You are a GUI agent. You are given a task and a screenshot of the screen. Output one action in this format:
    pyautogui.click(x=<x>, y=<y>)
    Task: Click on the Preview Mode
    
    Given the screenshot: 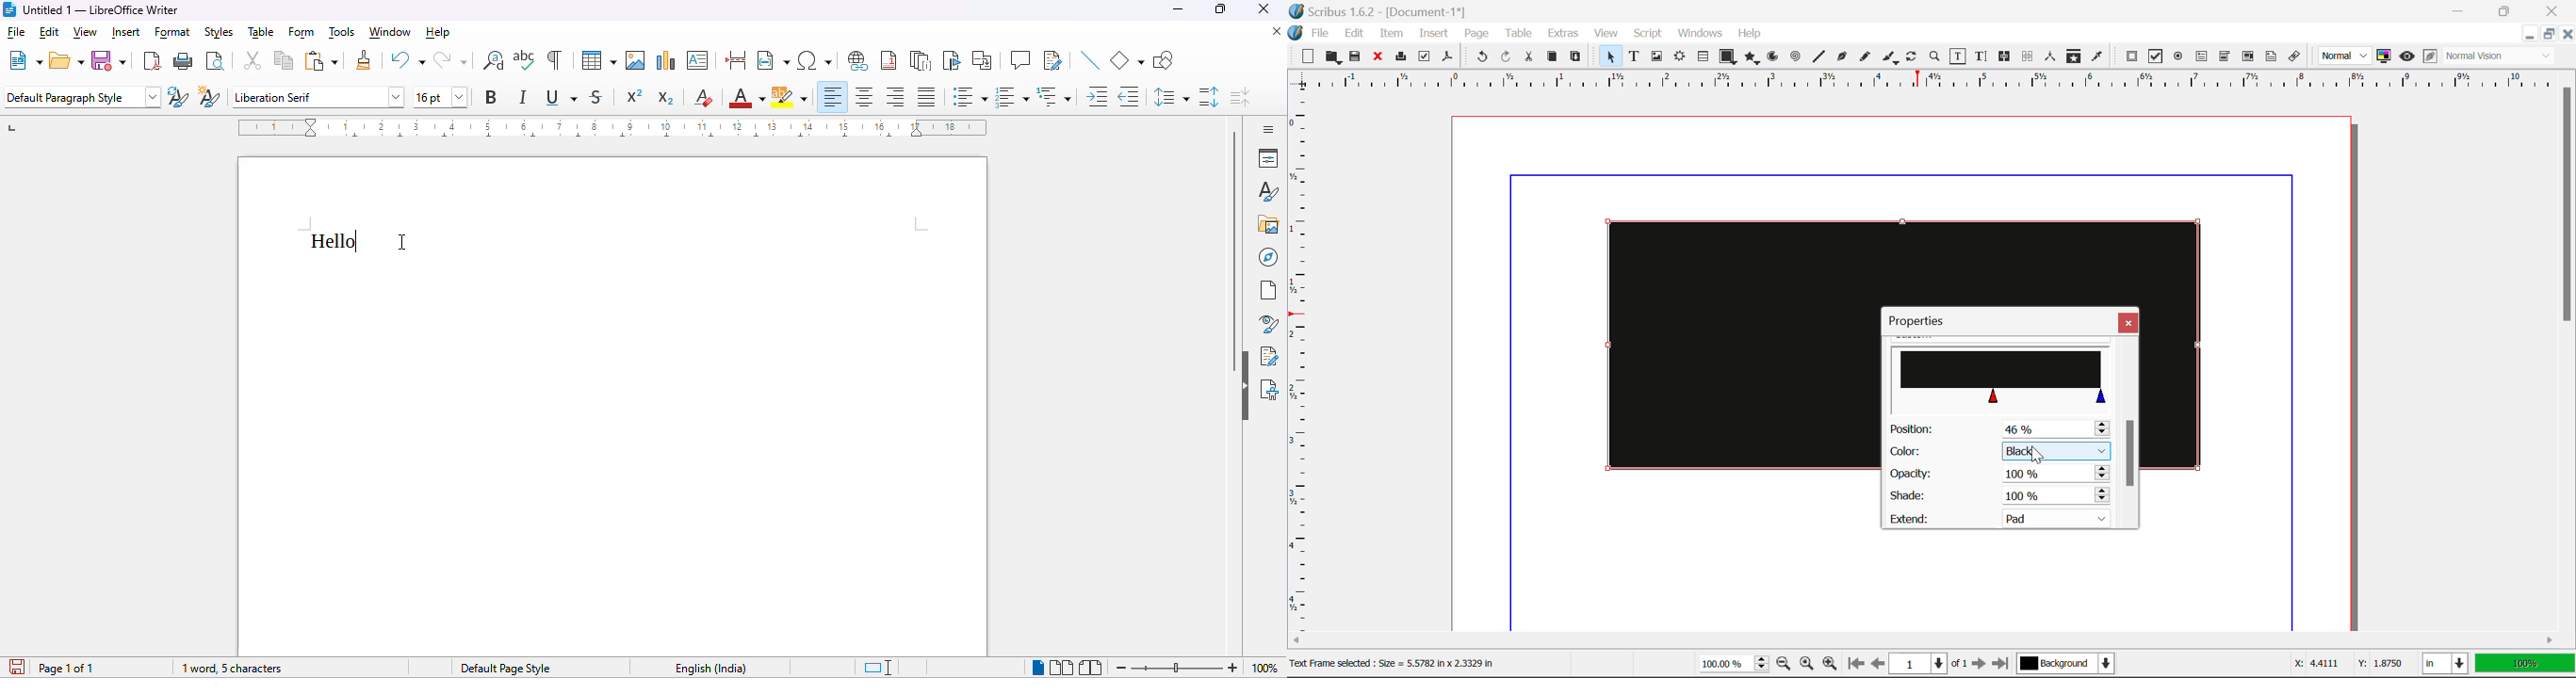 What is the action you would take?
    pyautogui.click(x=2407, y=56)
    